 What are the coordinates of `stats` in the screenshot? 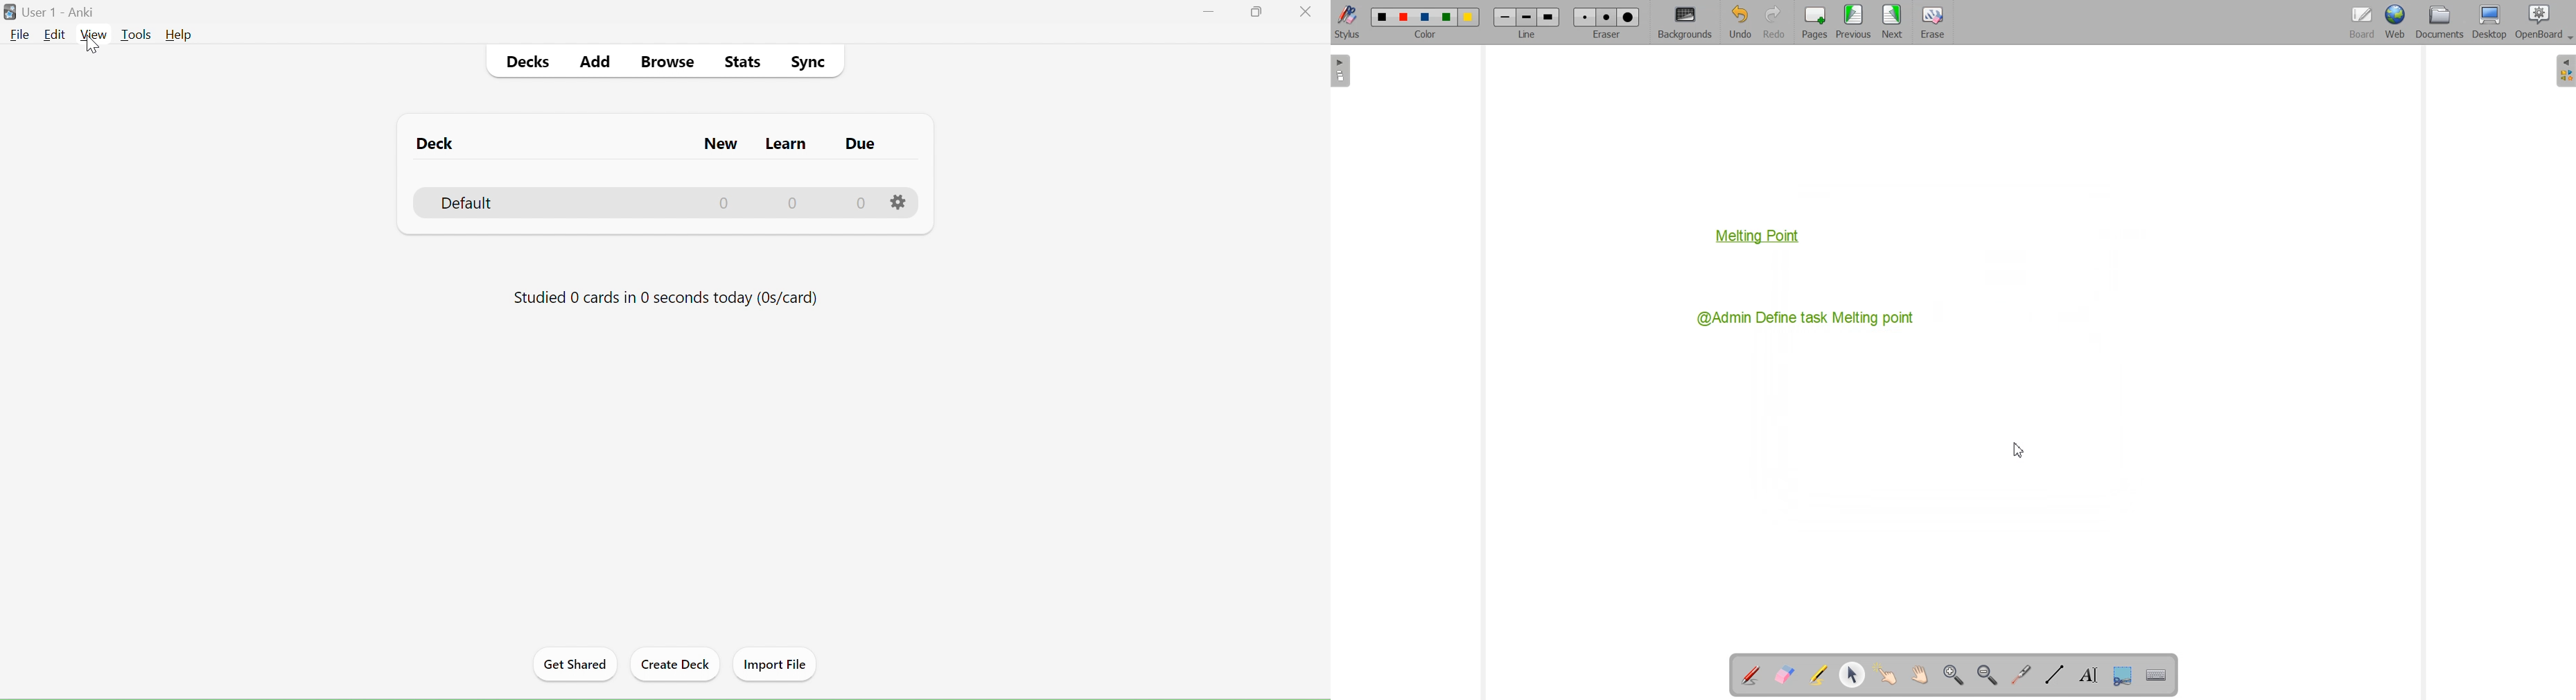 It's located at (744, 63).